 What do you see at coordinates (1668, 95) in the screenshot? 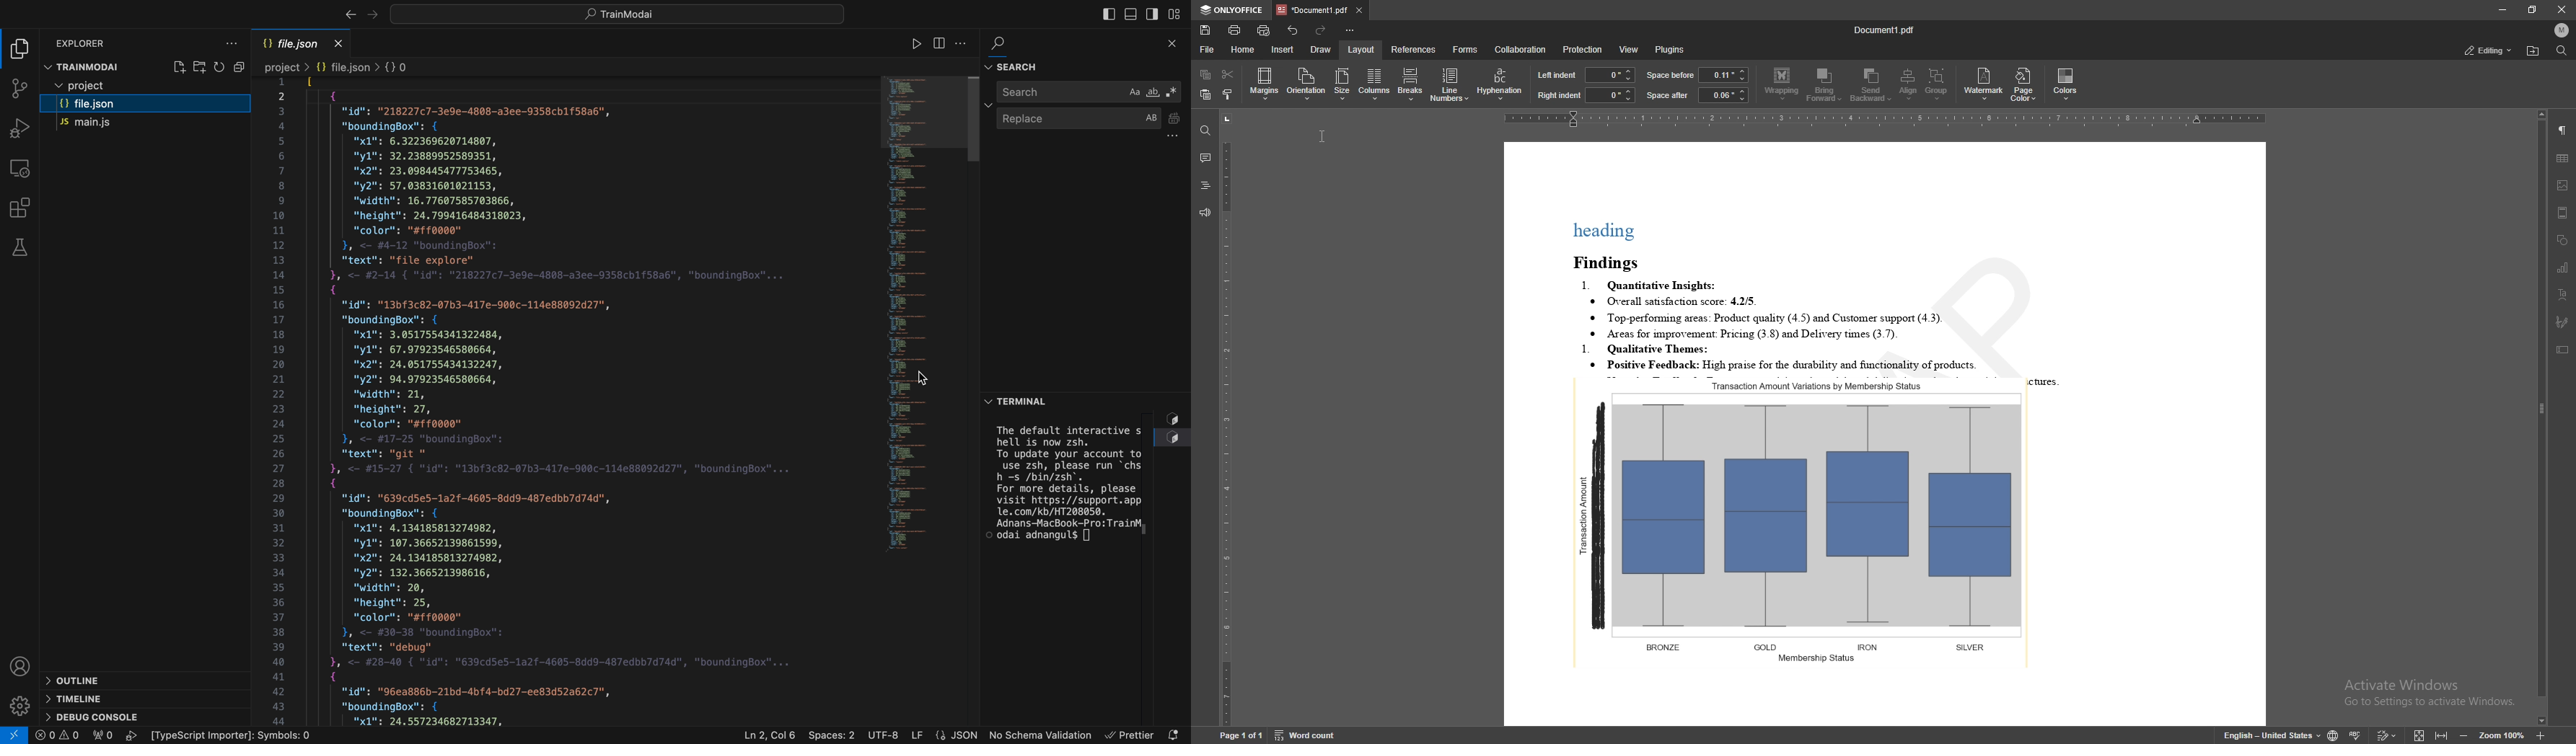
I see `space after` at bounding box center [1668, 95].